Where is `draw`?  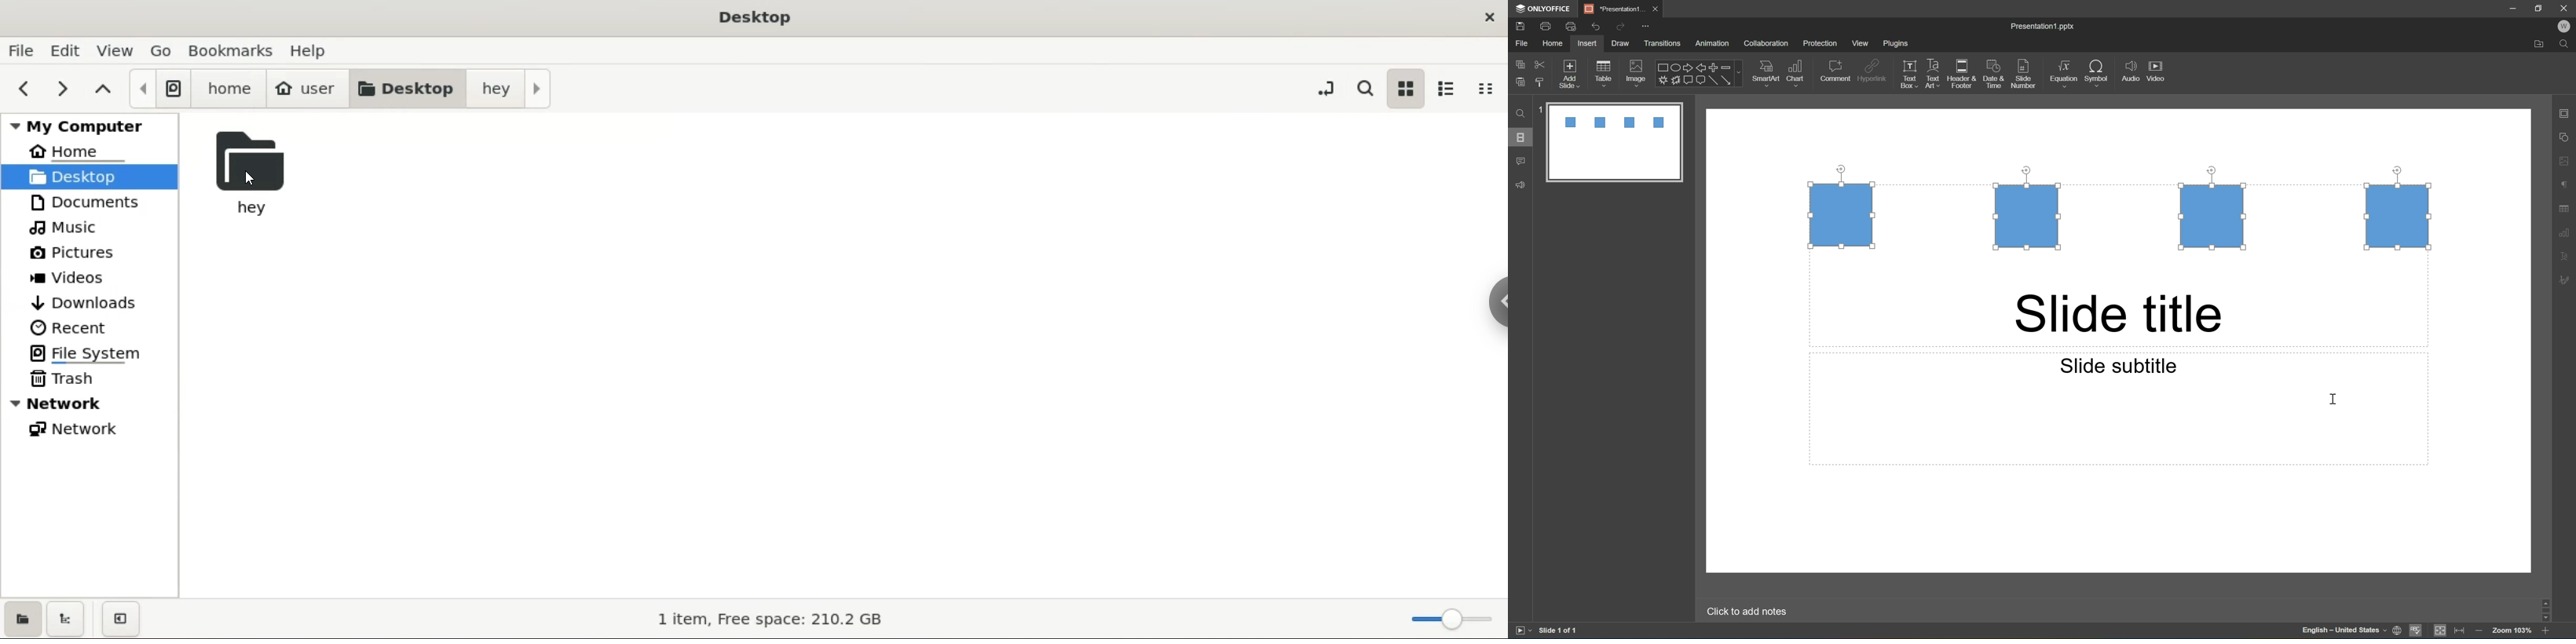 draw is located at coordinates (1619, 43).